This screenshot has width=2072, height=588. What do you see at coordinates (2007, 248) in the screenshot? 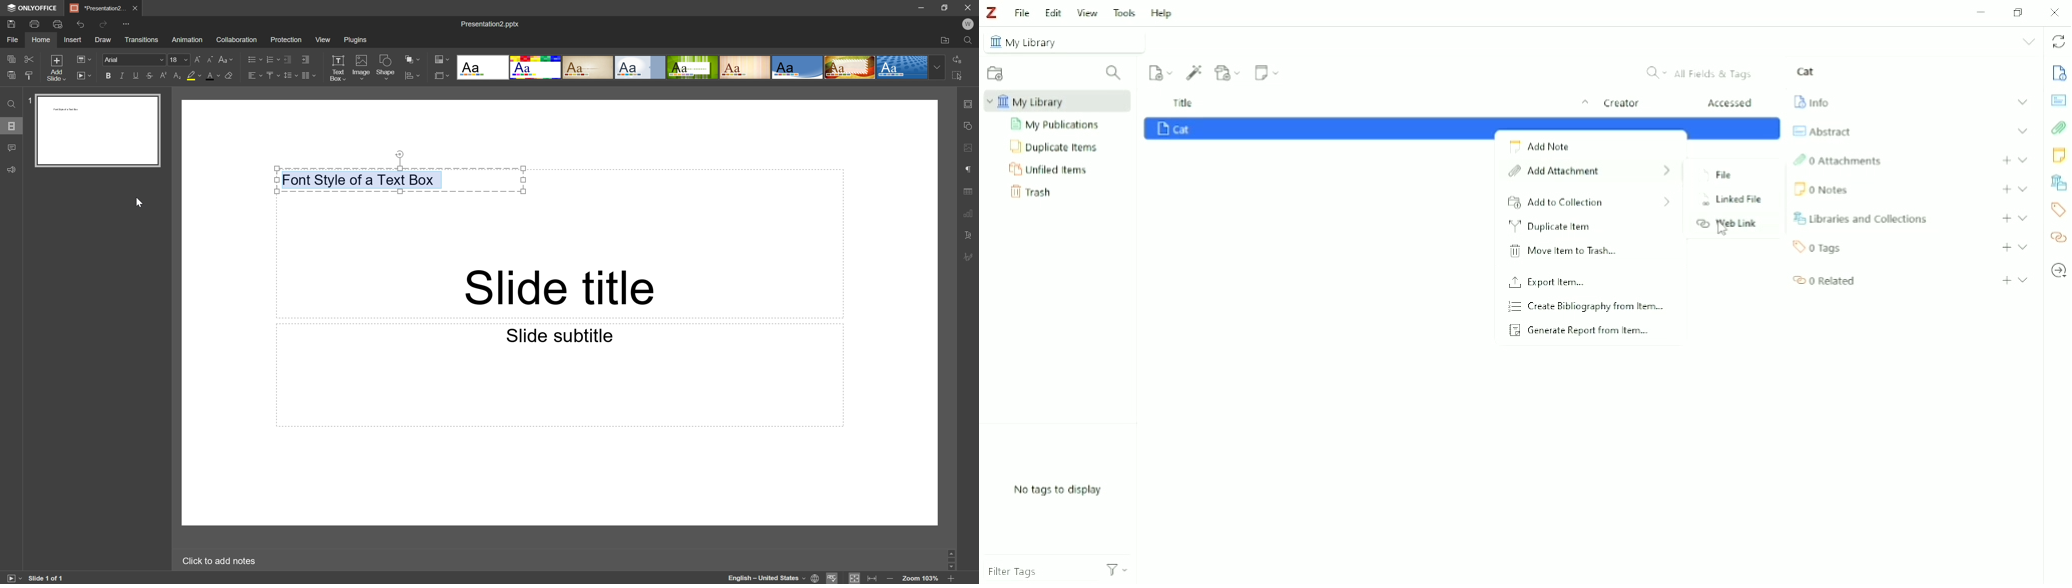
I see `Add` at bounding box center [2007, 248].